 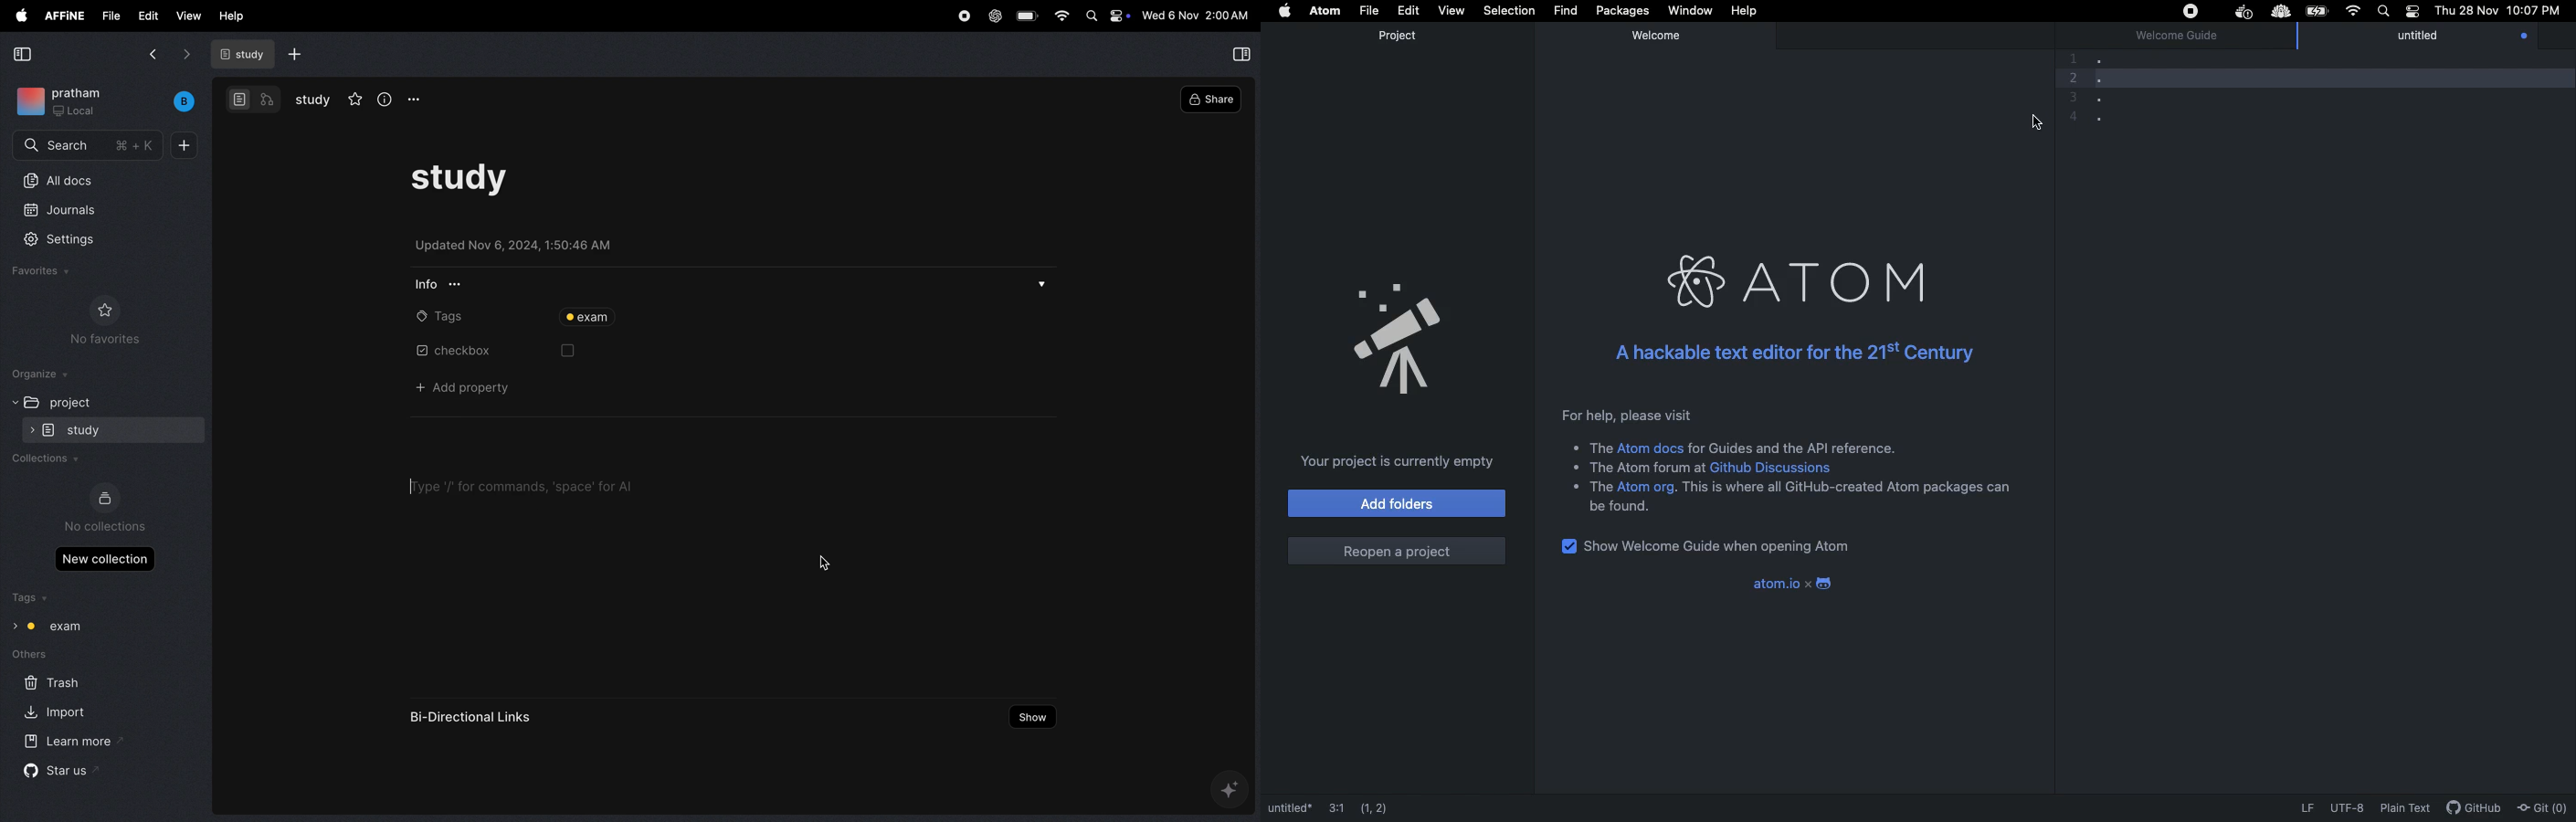 What do you see at coordinates (1507, 11) in the screenshot?
I see `Selection` at bounding box center [1507, 11].